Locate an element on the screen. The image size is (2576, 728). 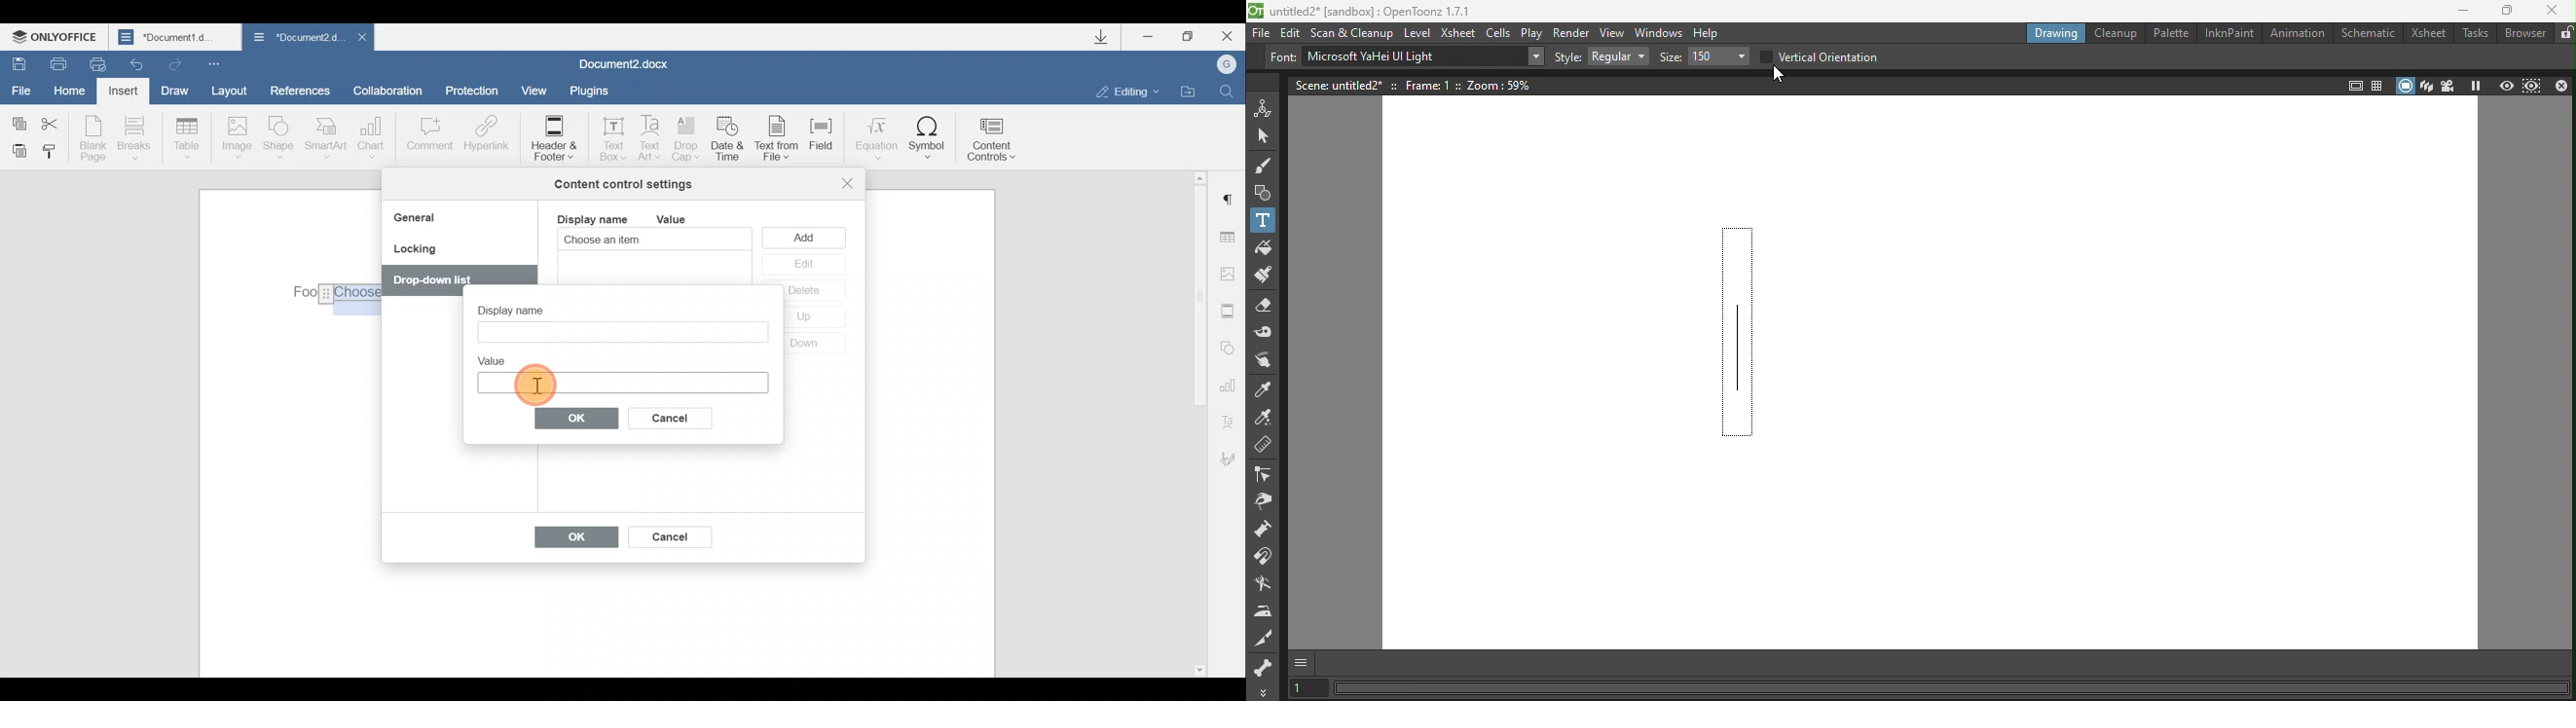
Insert is located at coordinates (125, 93).